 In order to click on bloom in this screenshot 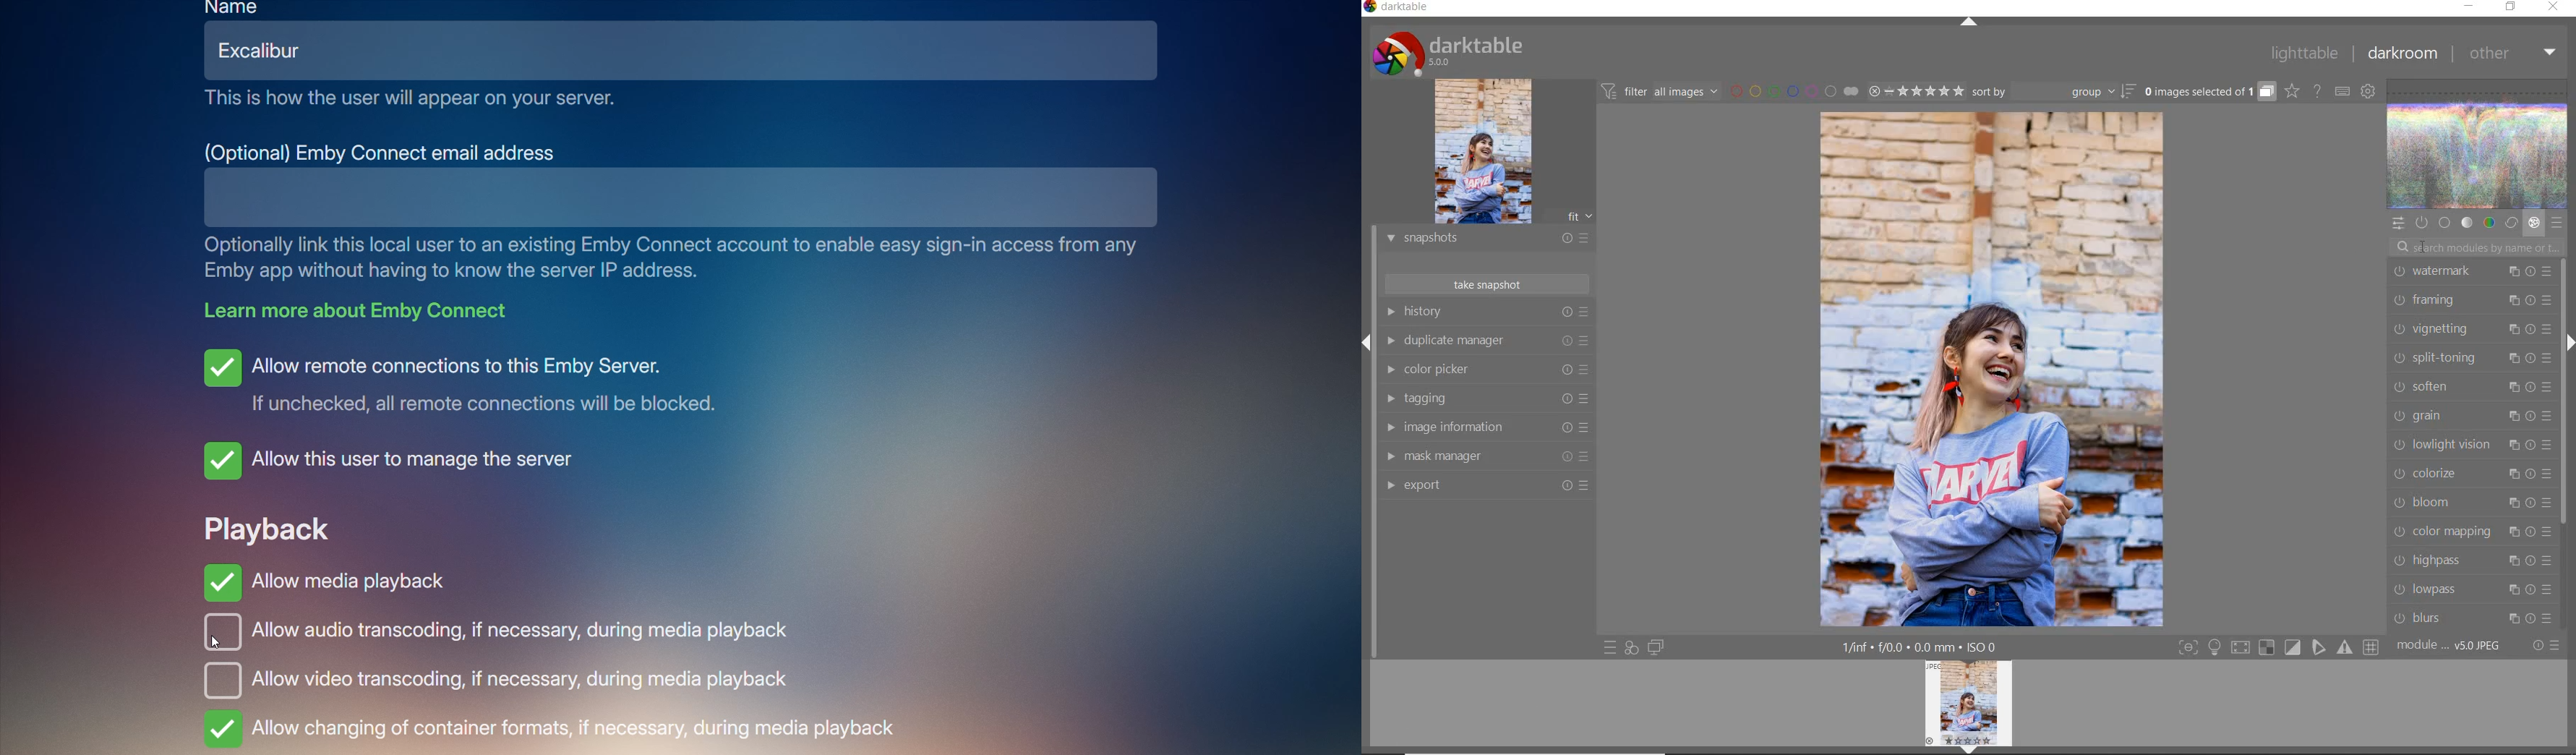, I will do `click(2472, 505)`.